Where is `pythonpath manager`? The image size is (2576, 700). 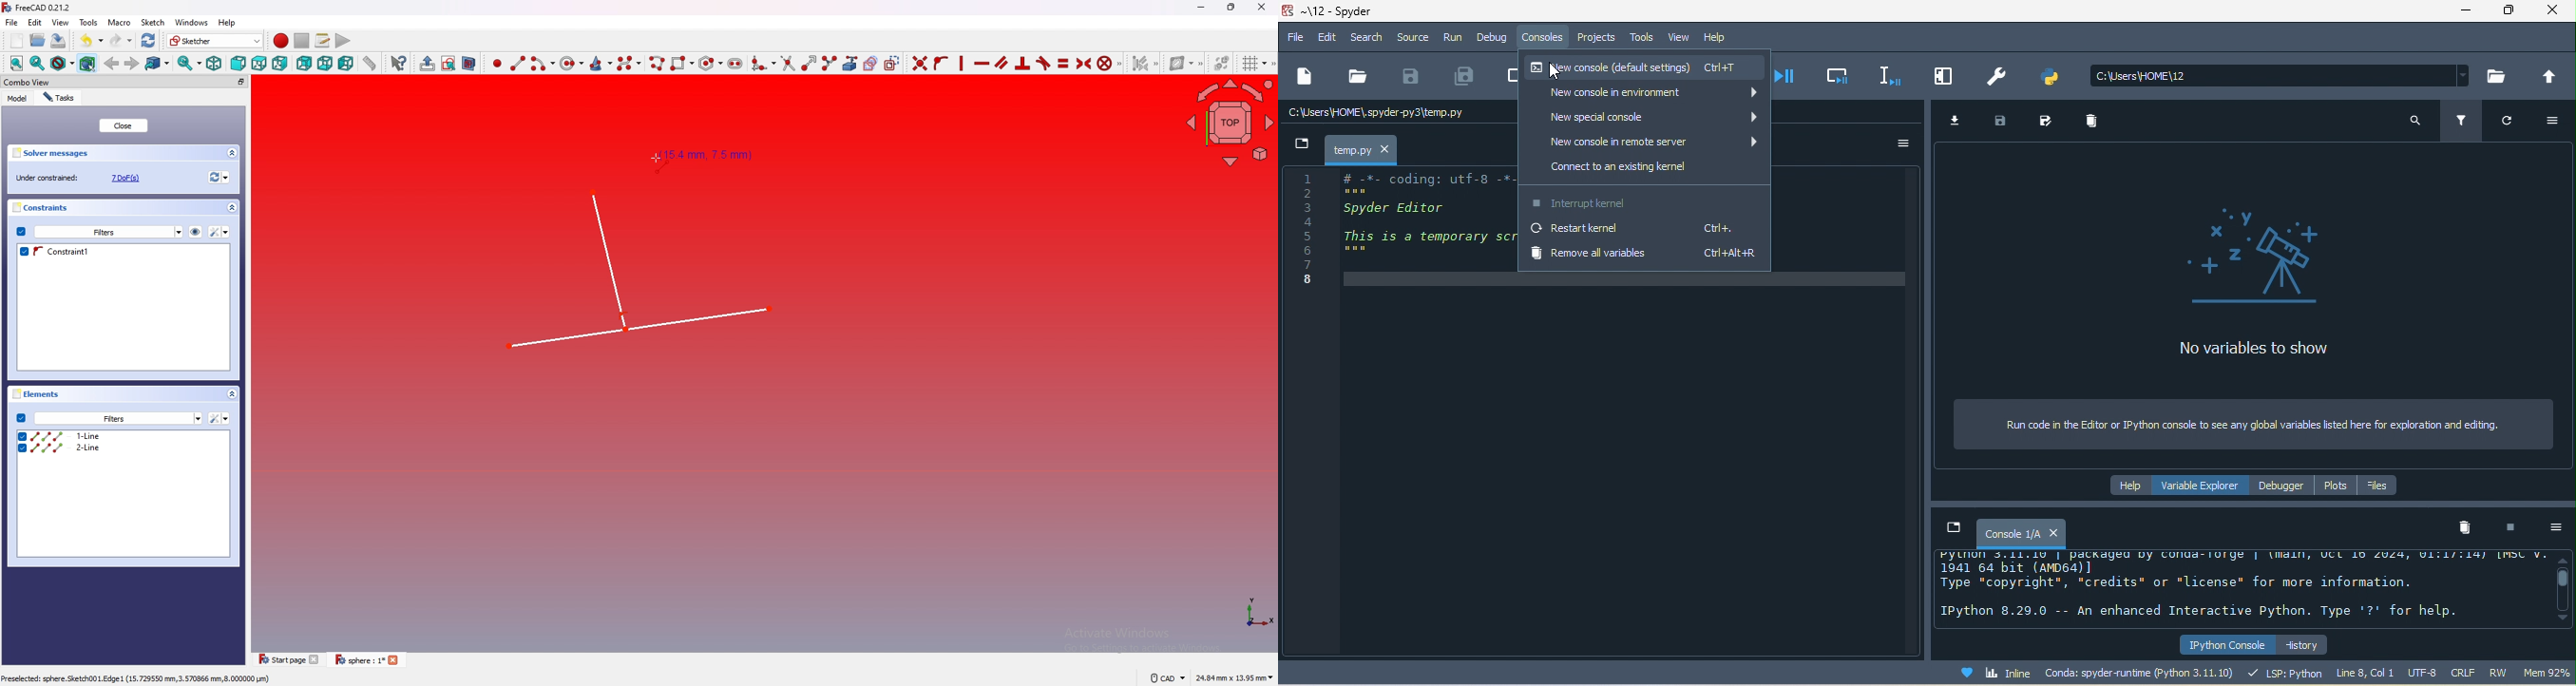 pythonpath manager is located at coordinates (2056, 74).